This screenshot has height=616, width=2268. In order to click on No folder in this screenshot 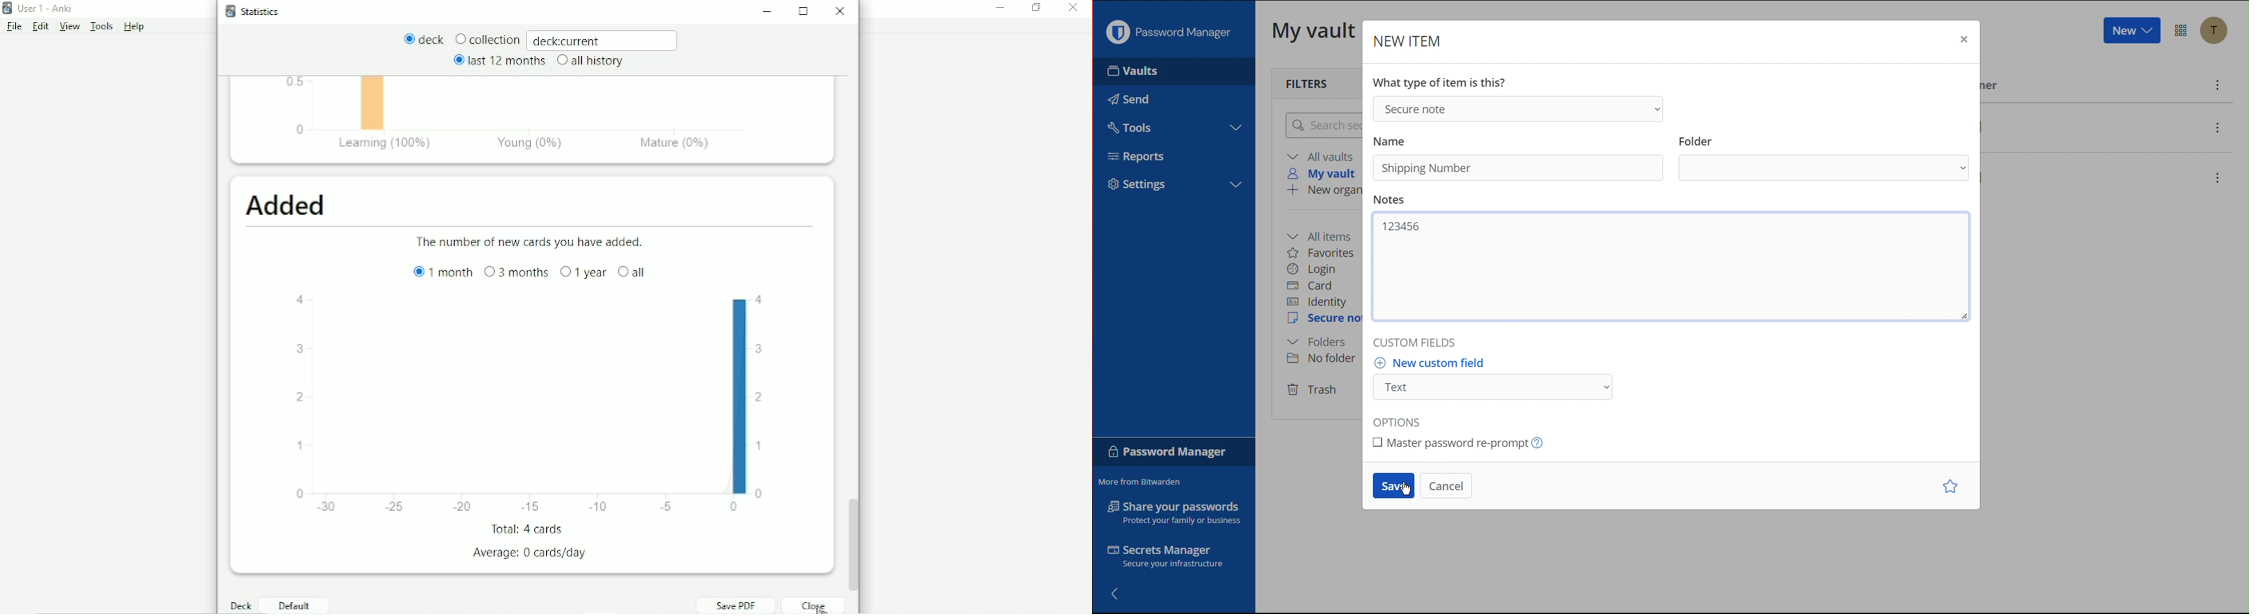, I will do `click(1322, 360)`.